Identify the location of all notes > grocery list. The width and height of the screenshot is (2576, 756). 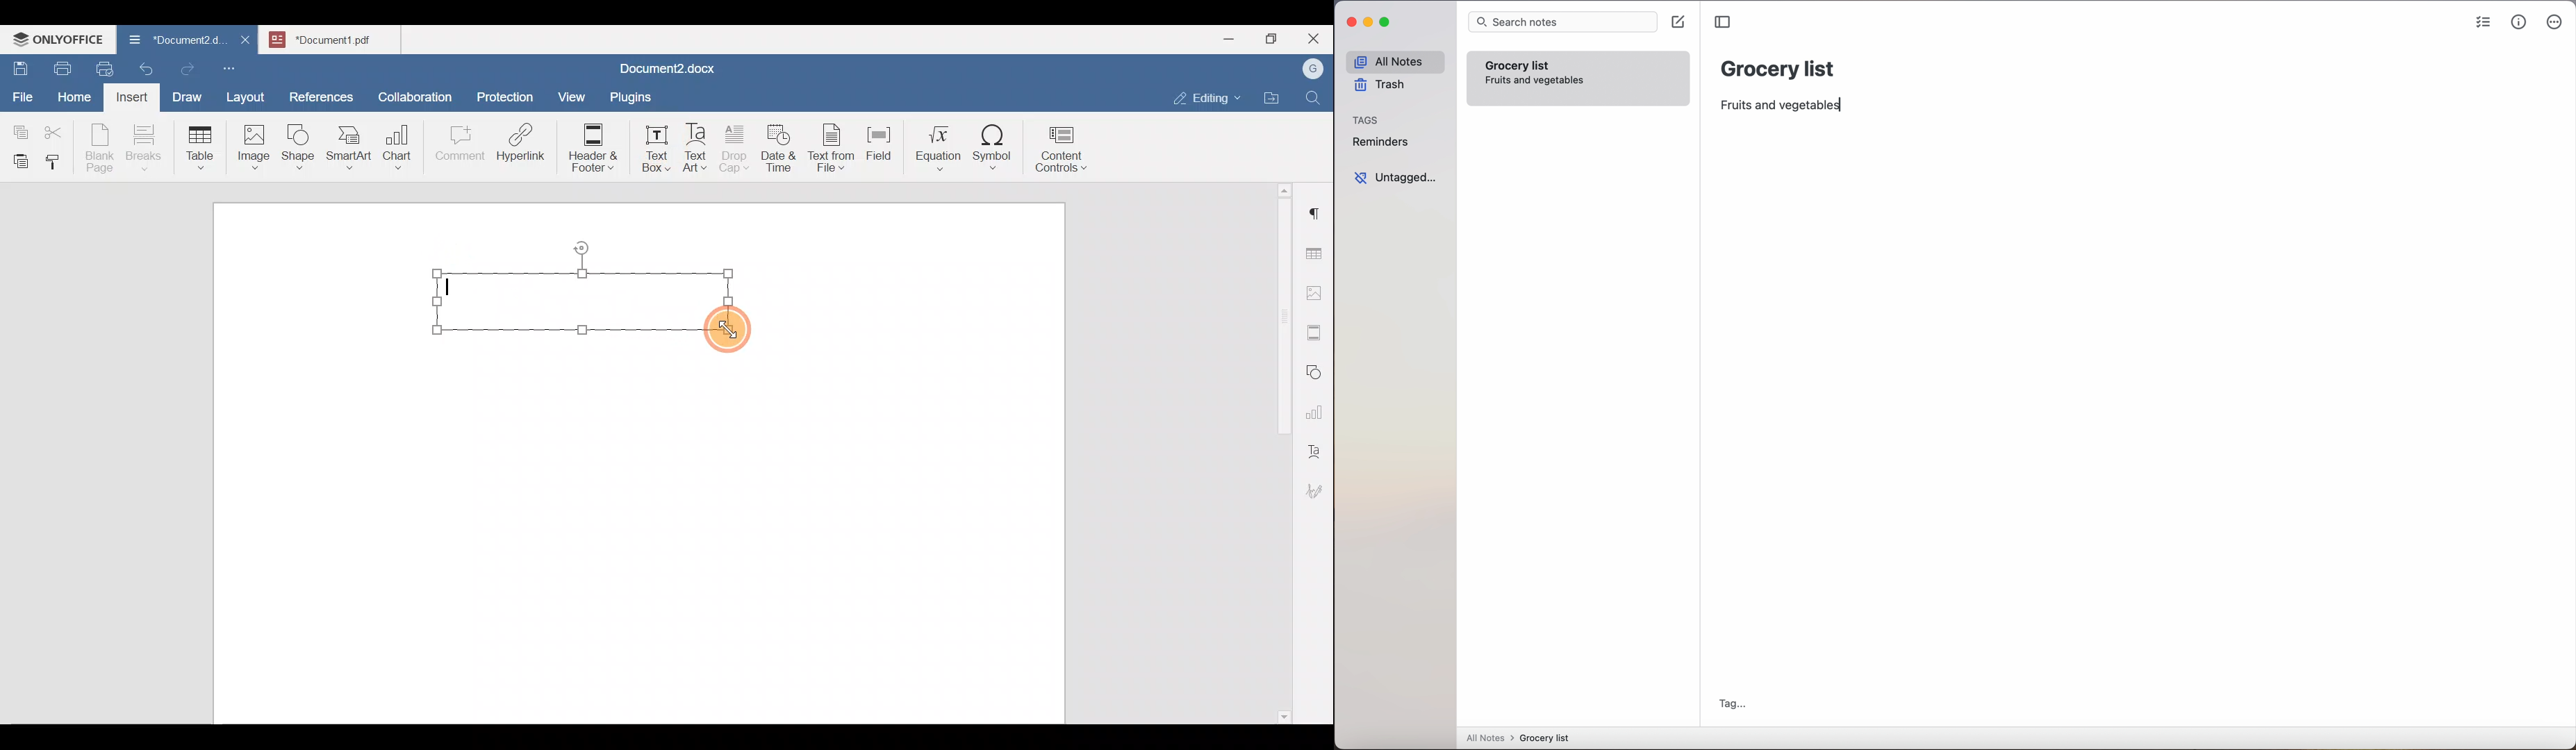
(1522, 739).